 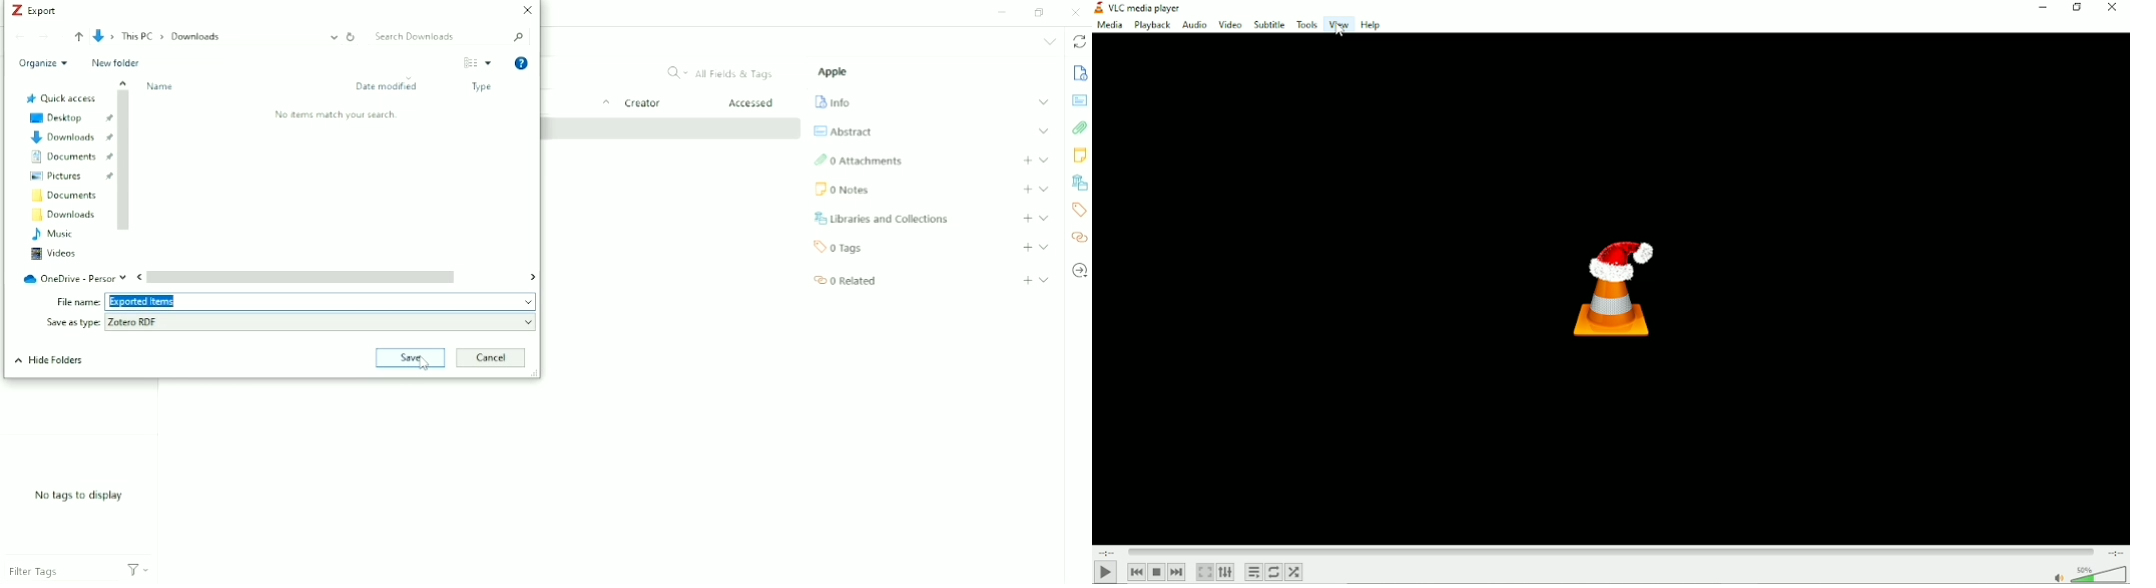 What do you see at coordinates (71, 138) in the screenshot?
I see `Downloads` at bounding box center [71, 138].